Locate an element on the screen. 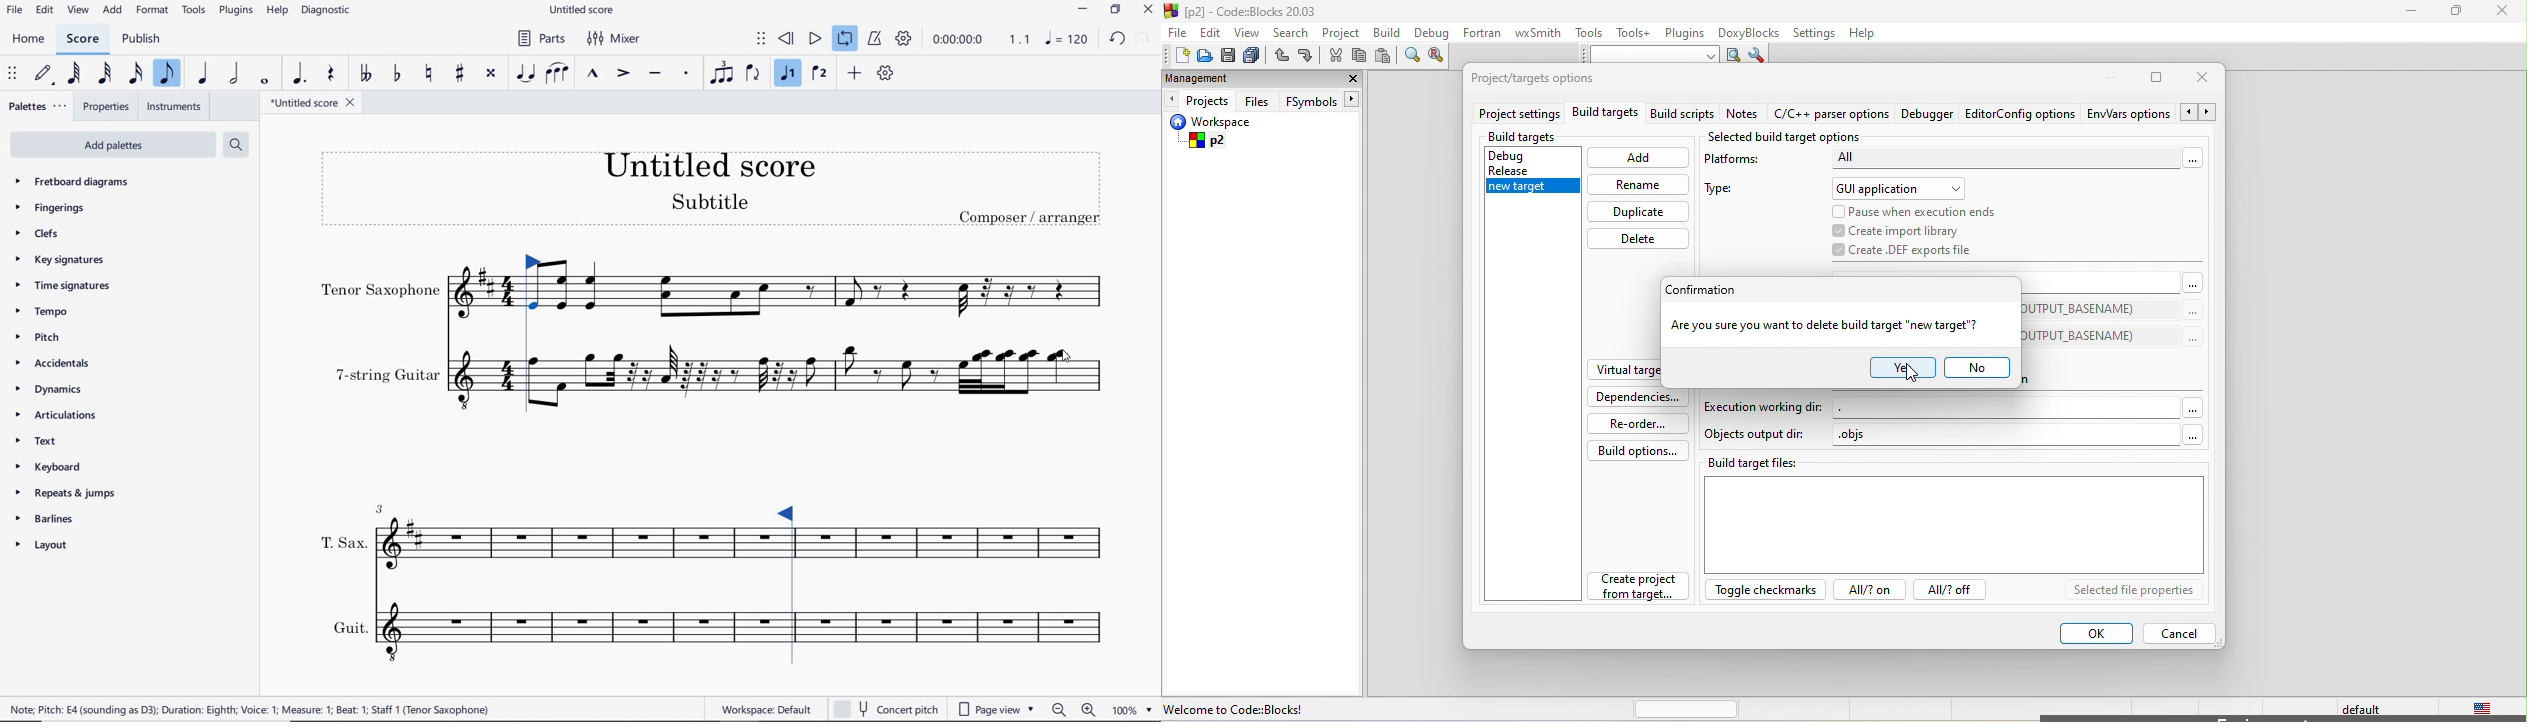 The height and width of the screenshot is (728, 2548). debugger is located at coordinates (1929, 116).